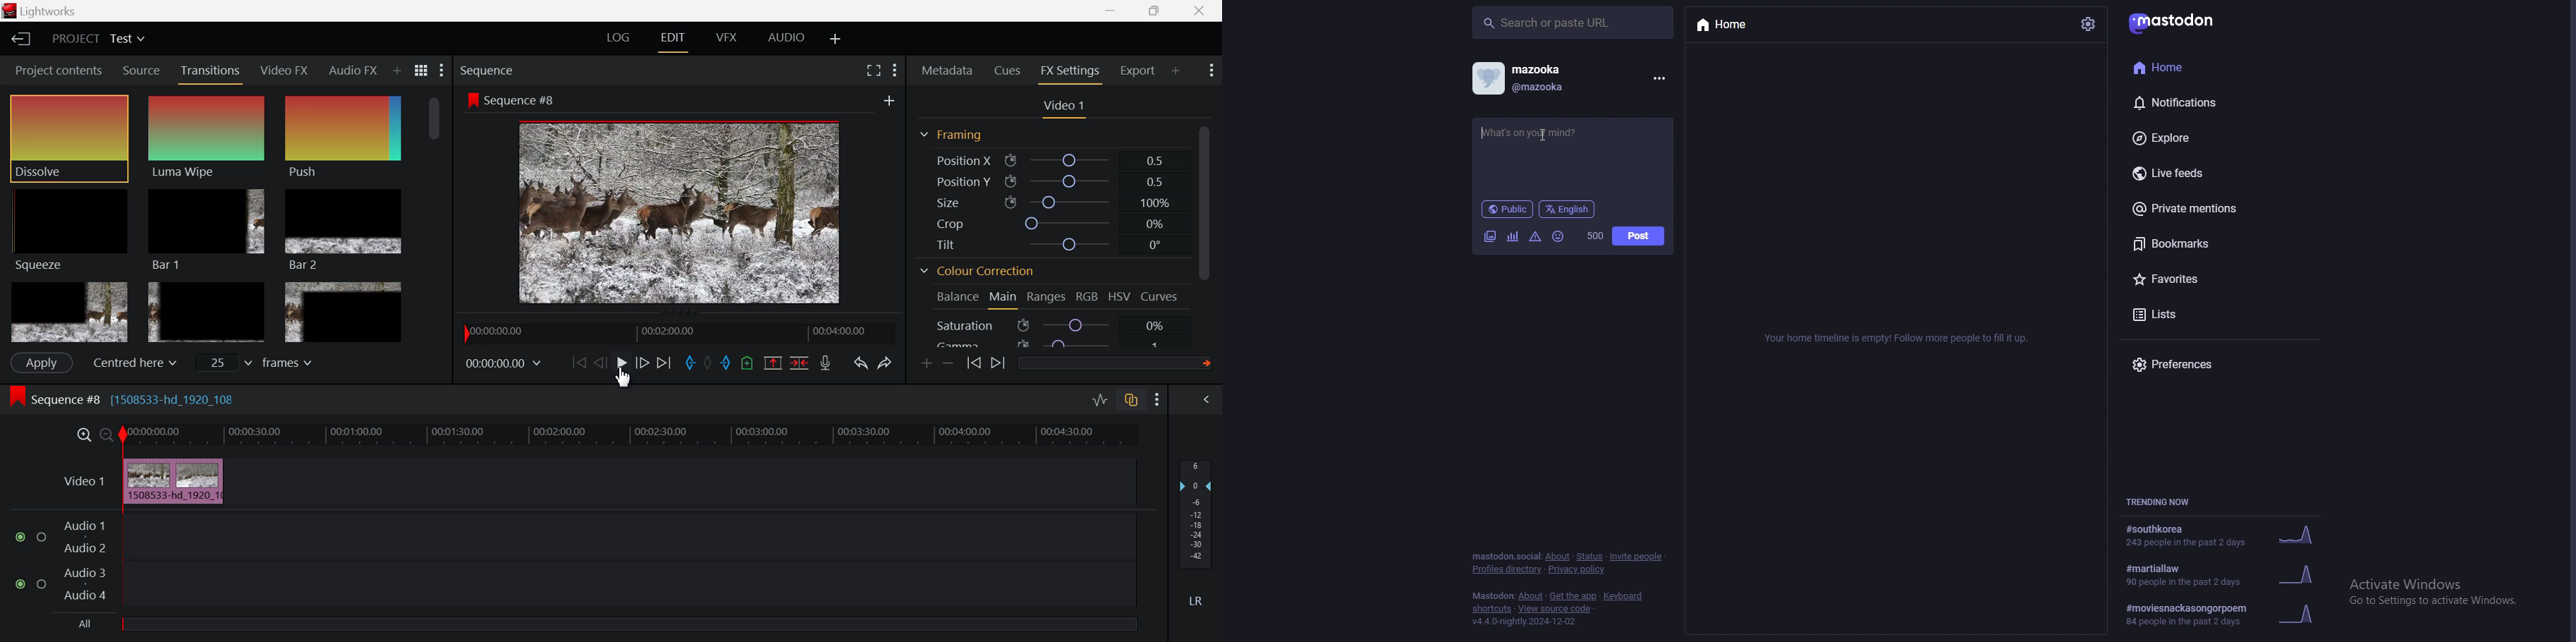 The height and width of the screenshot is (644, 2576). Describe the element at coordinates (1558, 237) in the screenshot. I see `emoji` at that location.